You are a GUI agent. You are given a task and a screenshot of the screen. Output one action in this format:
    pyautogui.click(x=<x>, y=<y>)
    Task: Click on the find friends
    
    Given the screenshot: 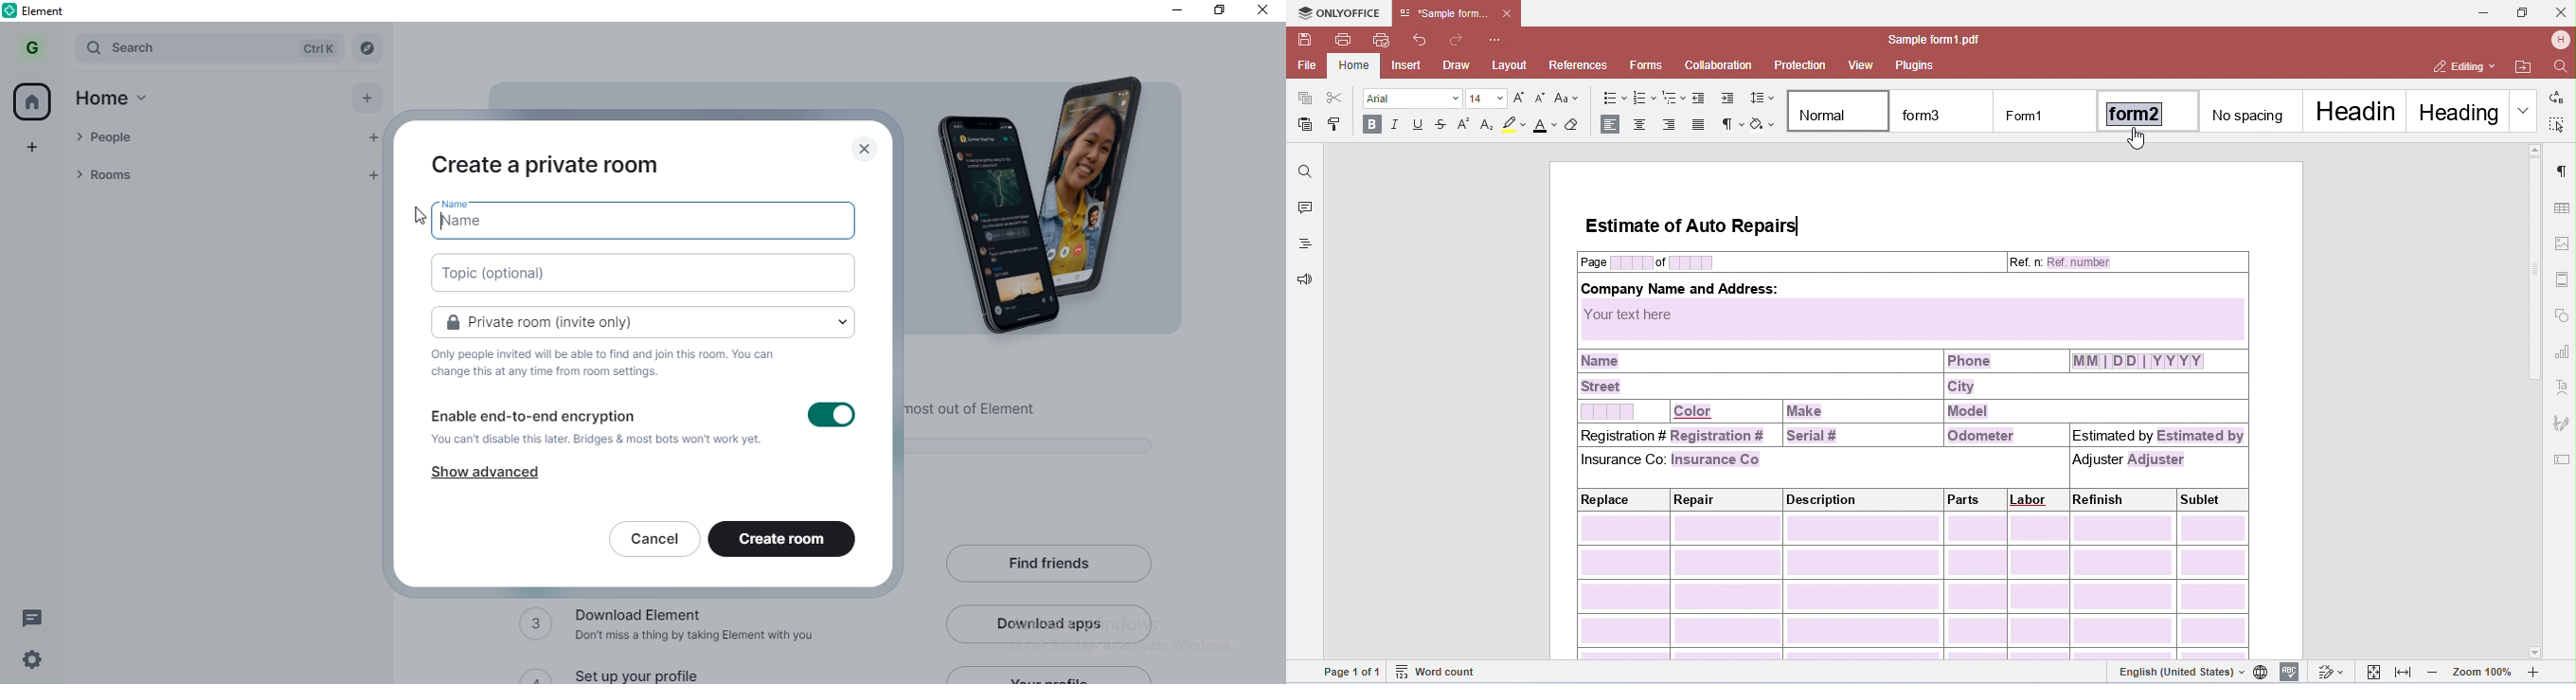 What is the action you would take?
    pyautogui.click(x=1053, y=562)
    